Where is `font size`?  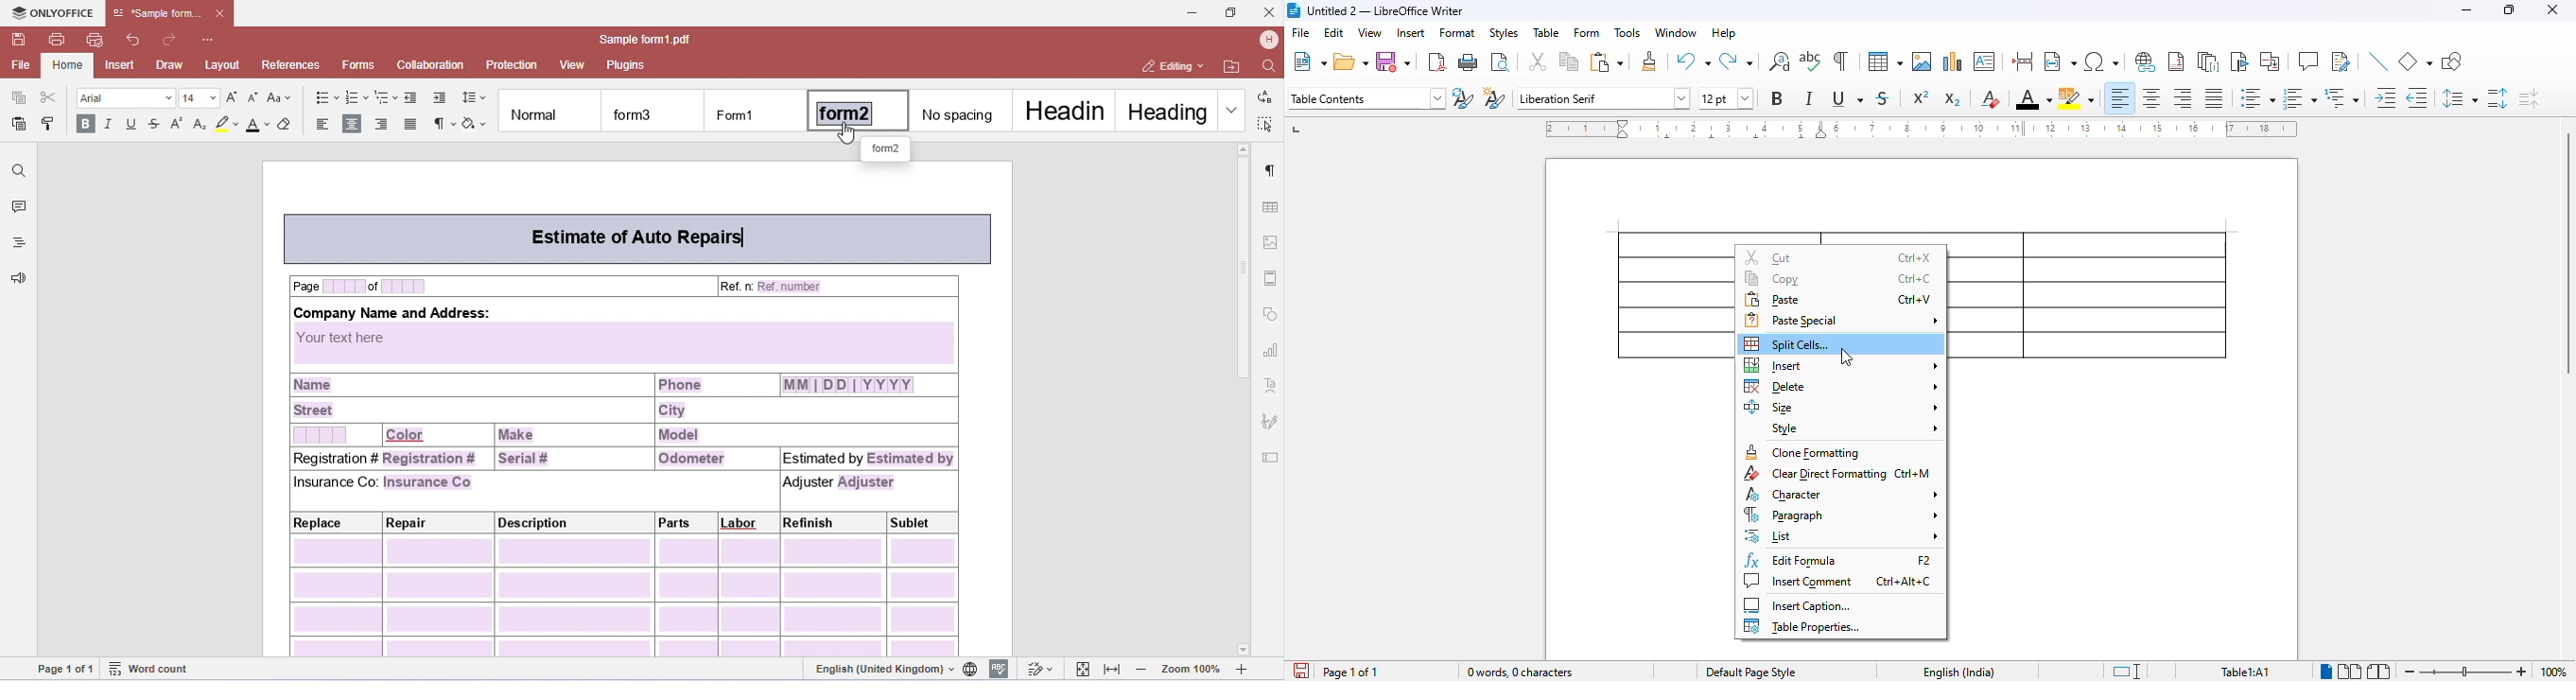
font size is located at coordinates (1727, 98).